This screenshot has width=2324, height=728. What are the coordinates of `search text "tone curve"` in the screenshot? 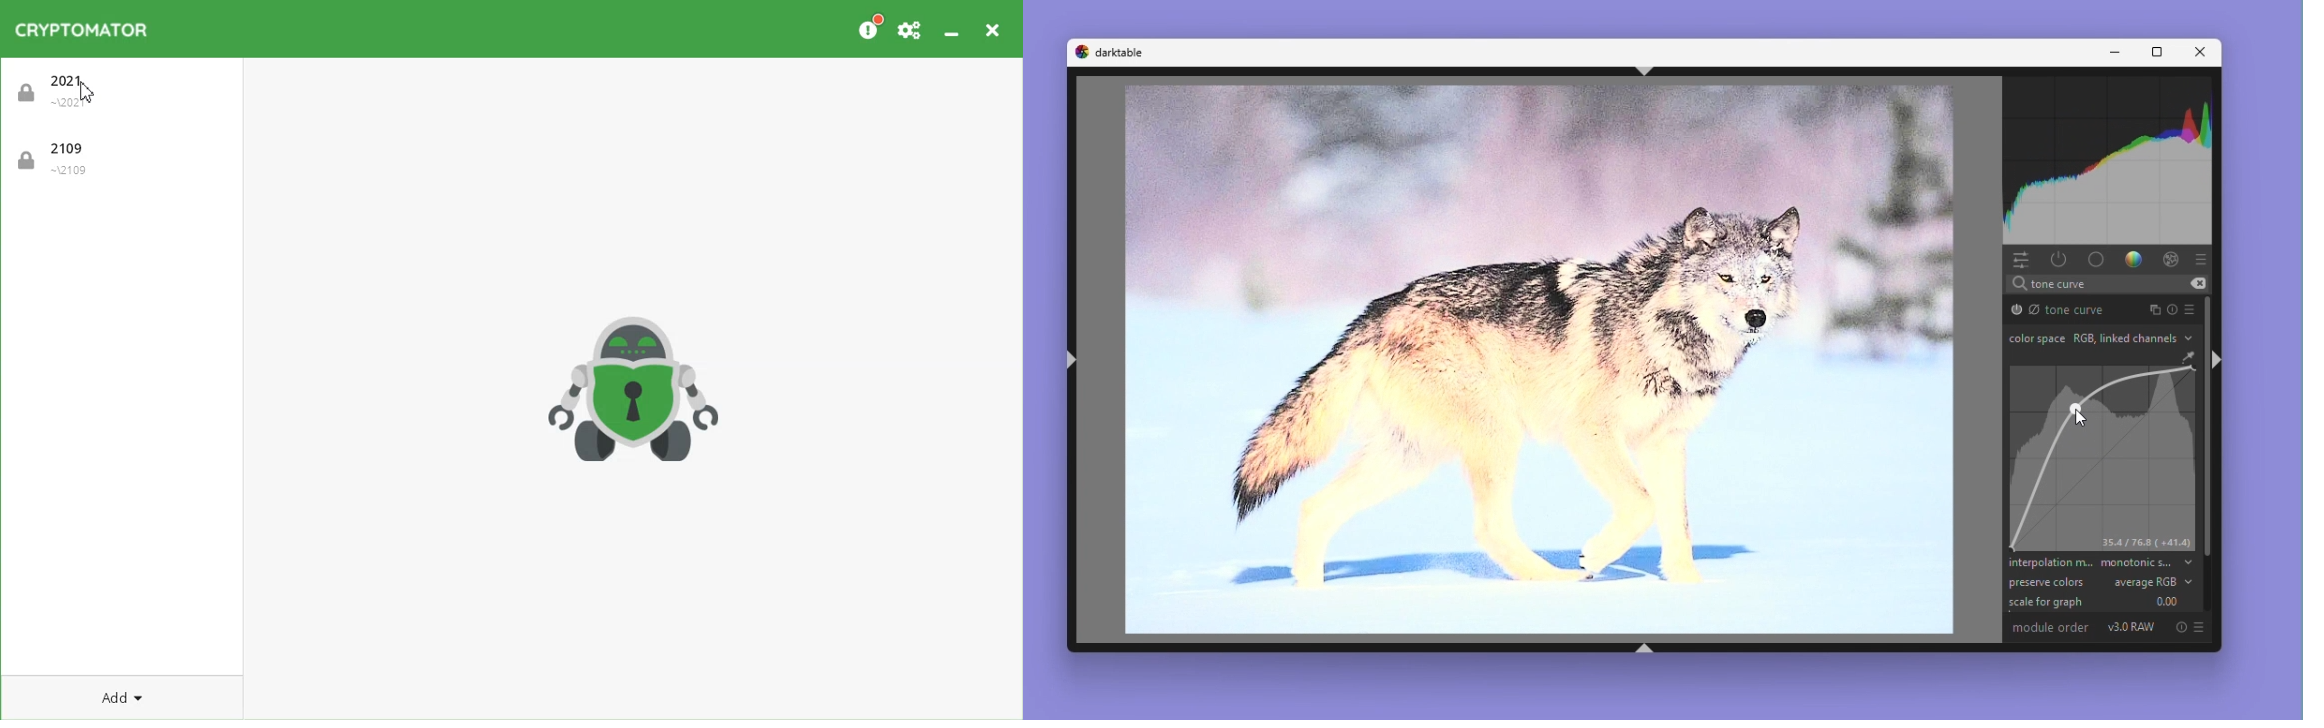 It's located at (2105, 284).